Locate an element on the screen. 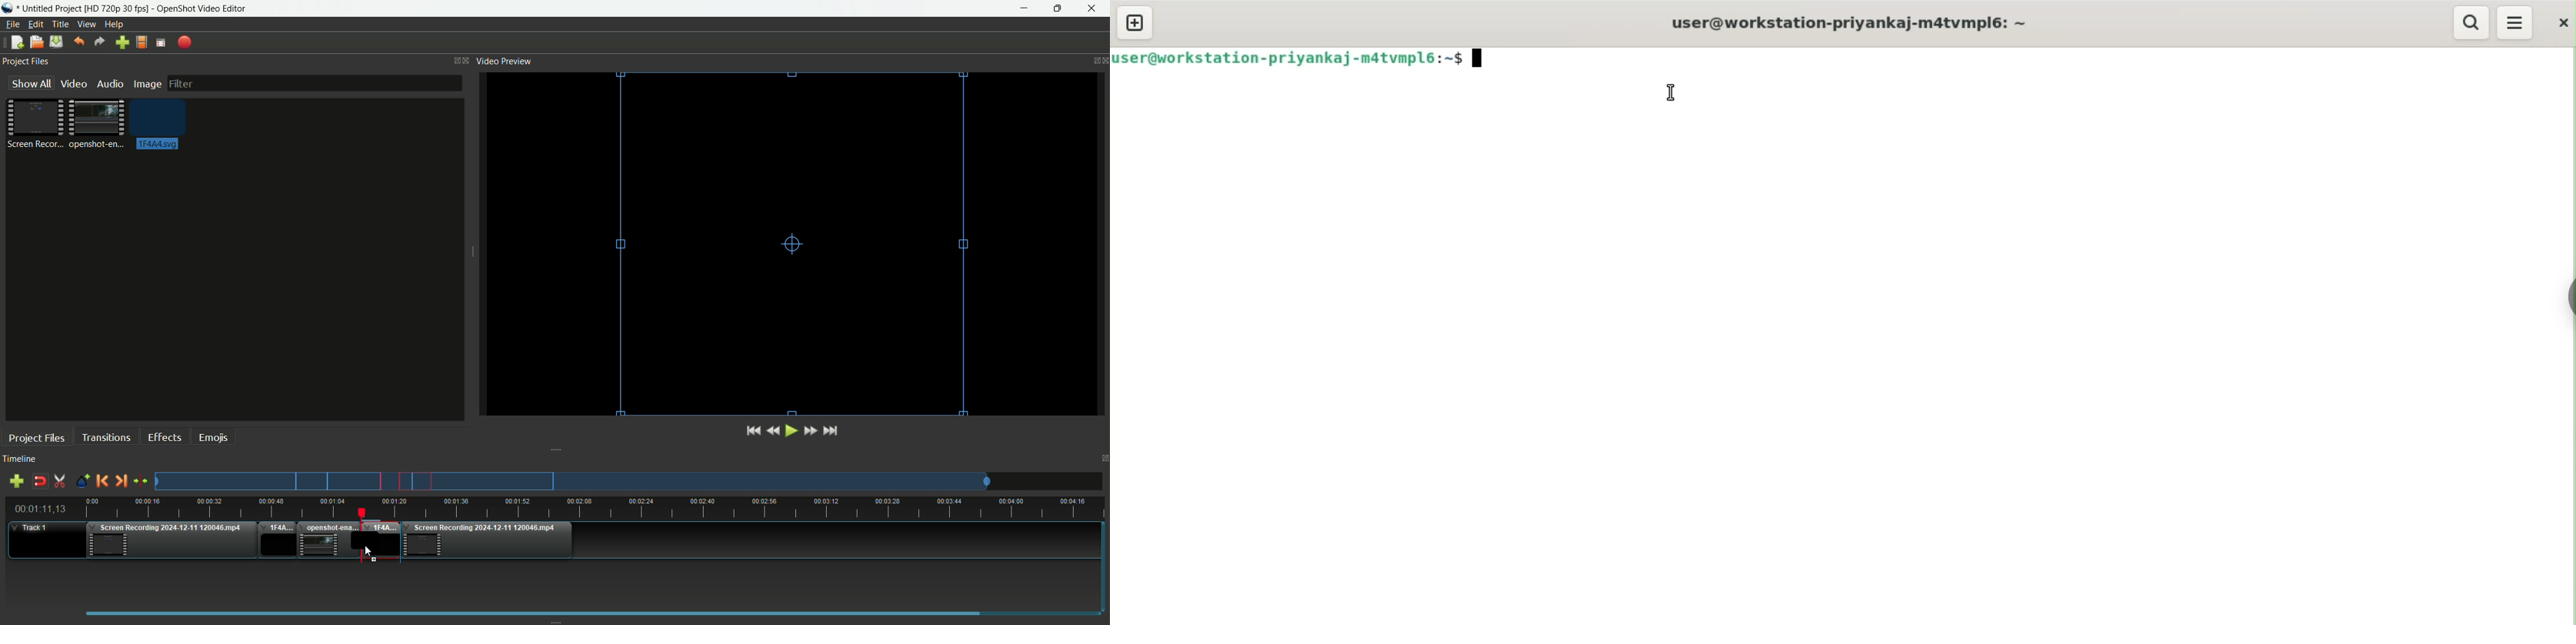  Project file one is located at coordinates (38, 123).